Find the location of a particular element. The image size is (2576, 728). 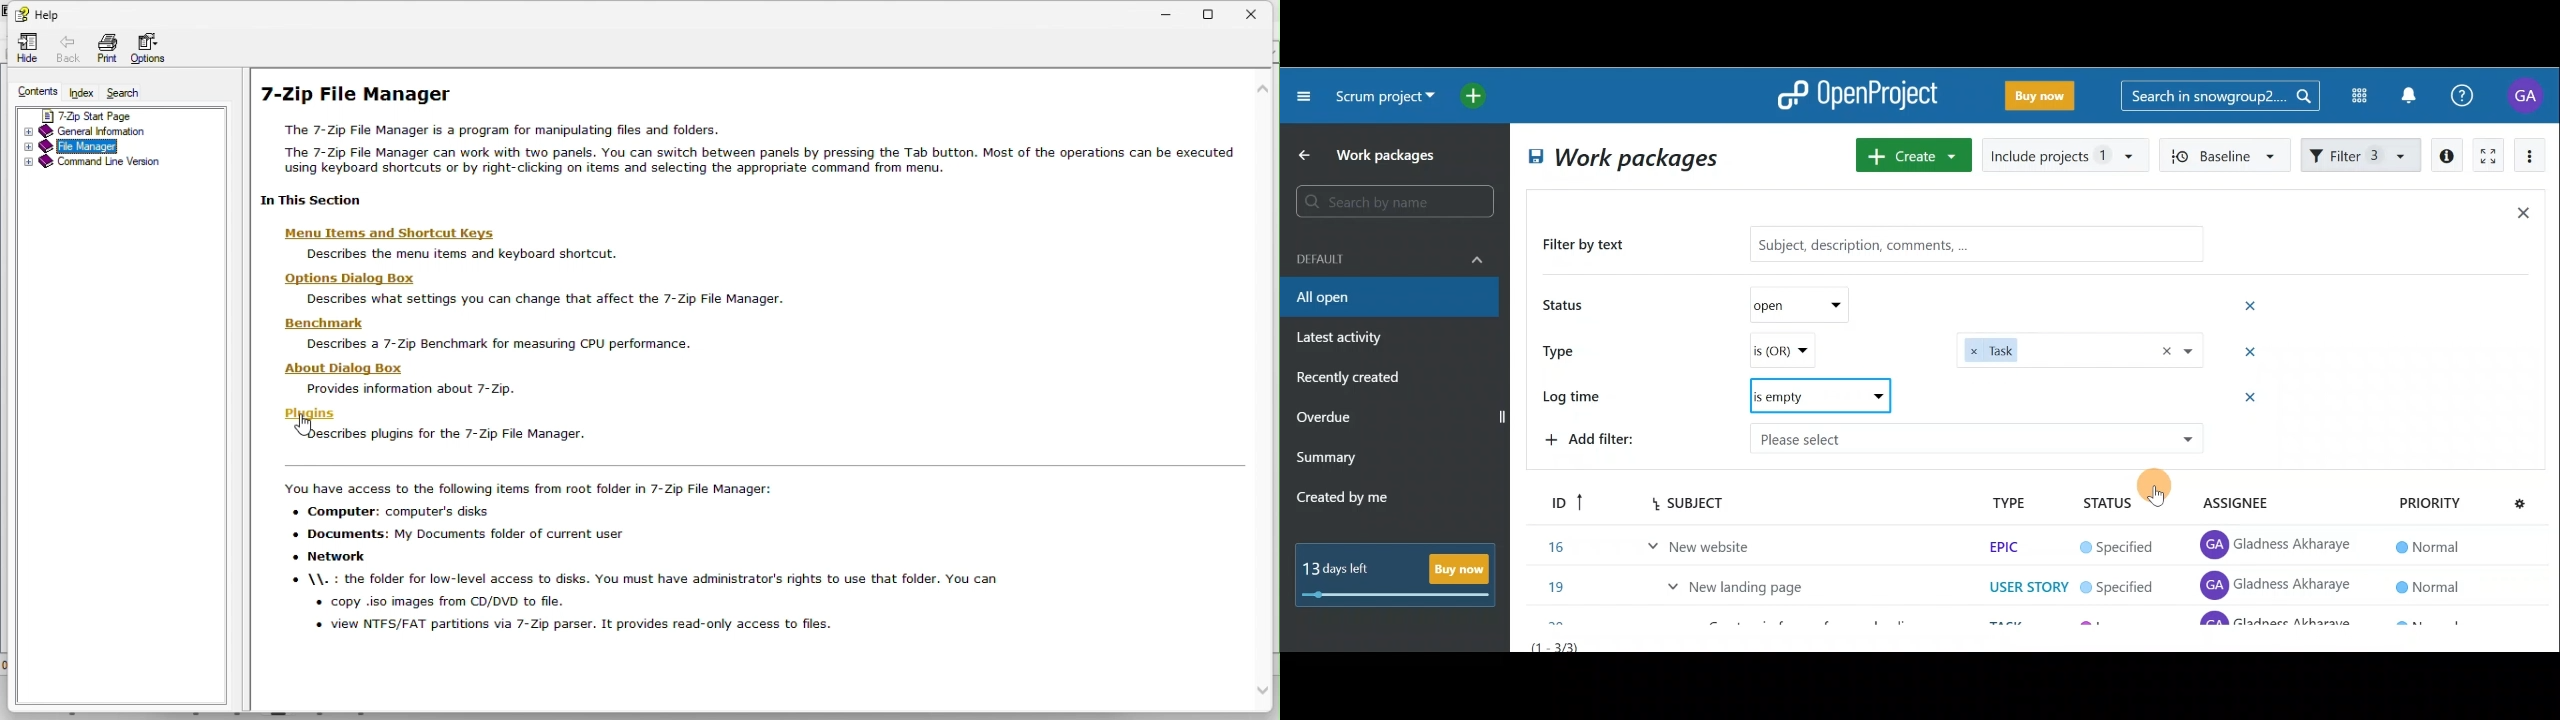

Cursor is located at coordinates (2159, 491).